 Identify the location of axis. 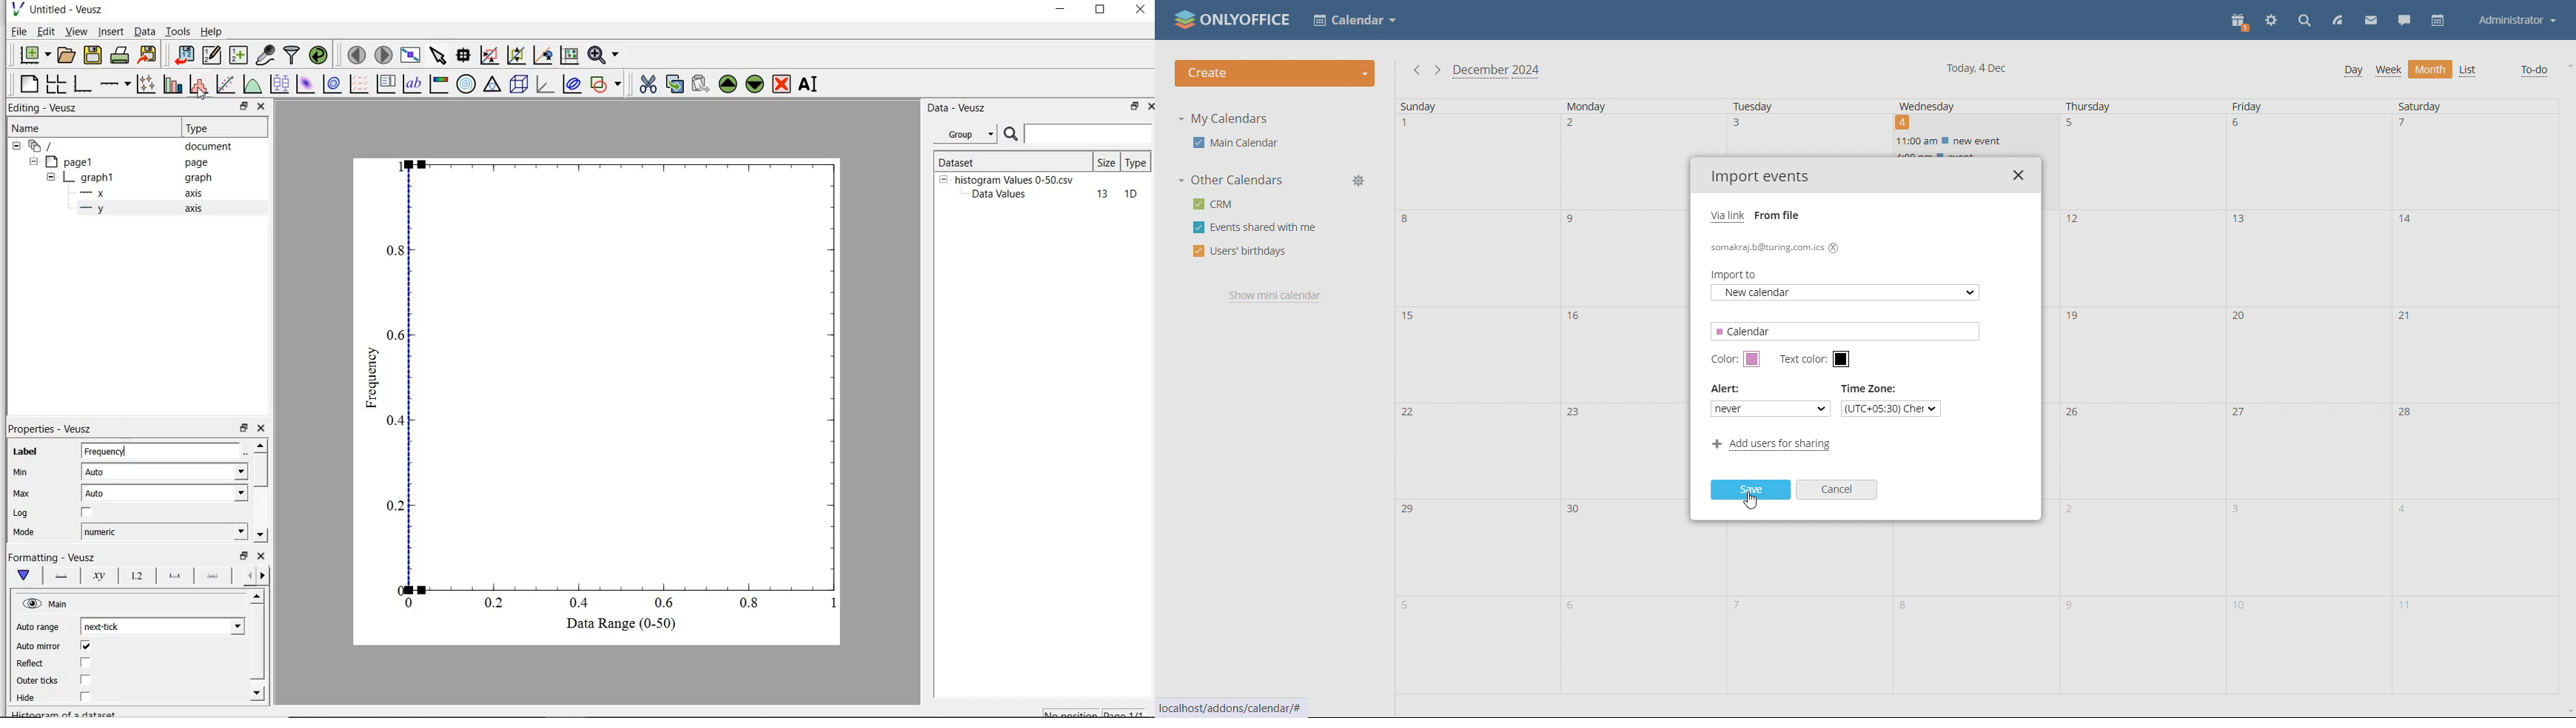
(199, 193).